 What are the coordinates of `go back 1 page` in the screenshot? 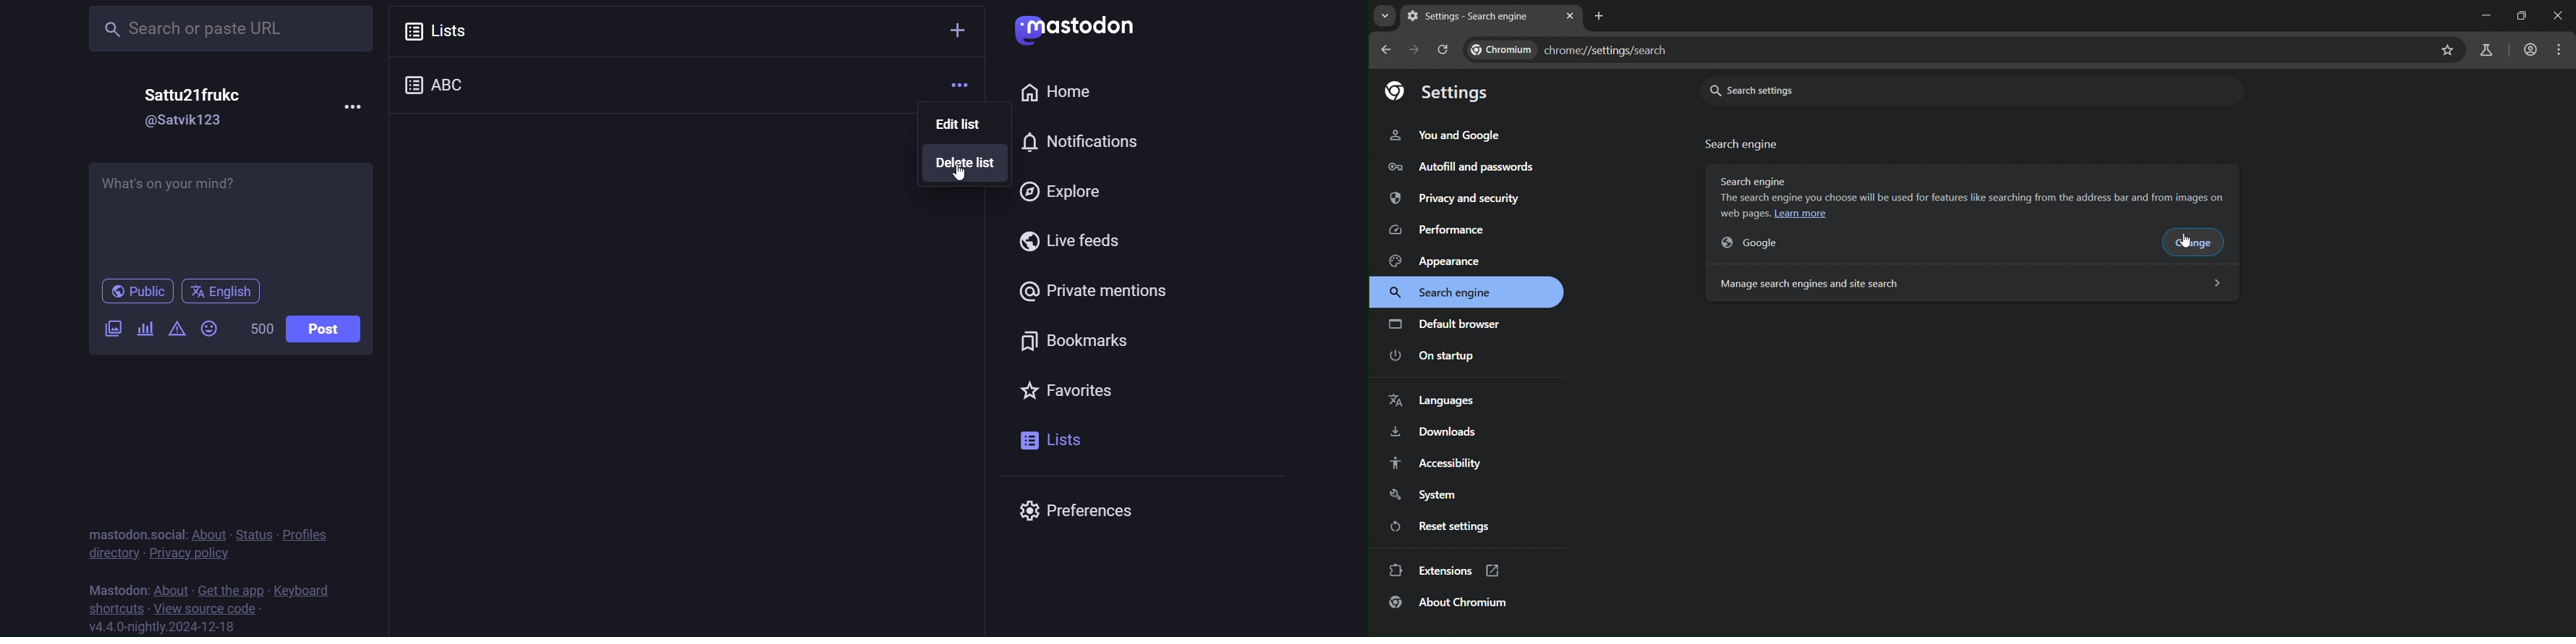 It's located at (1389, 51).